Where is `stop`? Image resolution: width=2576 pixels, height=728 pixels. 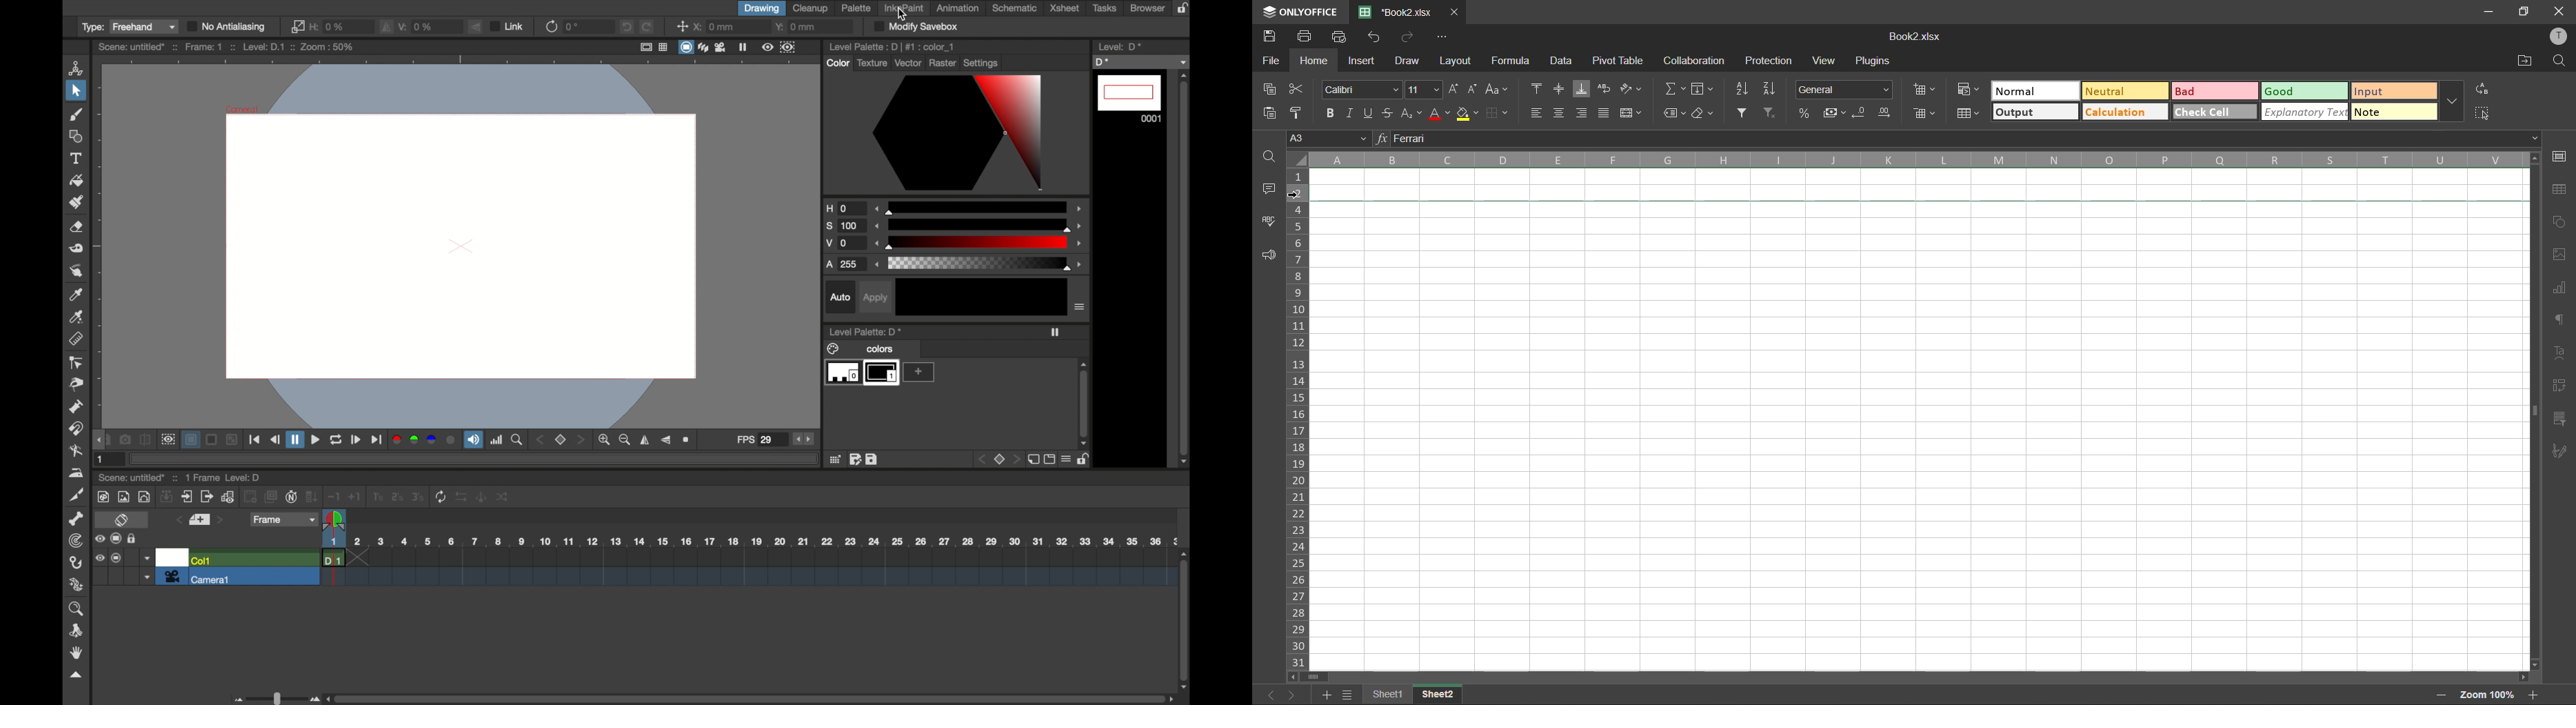 stop is located at coordinates (1001, 460).